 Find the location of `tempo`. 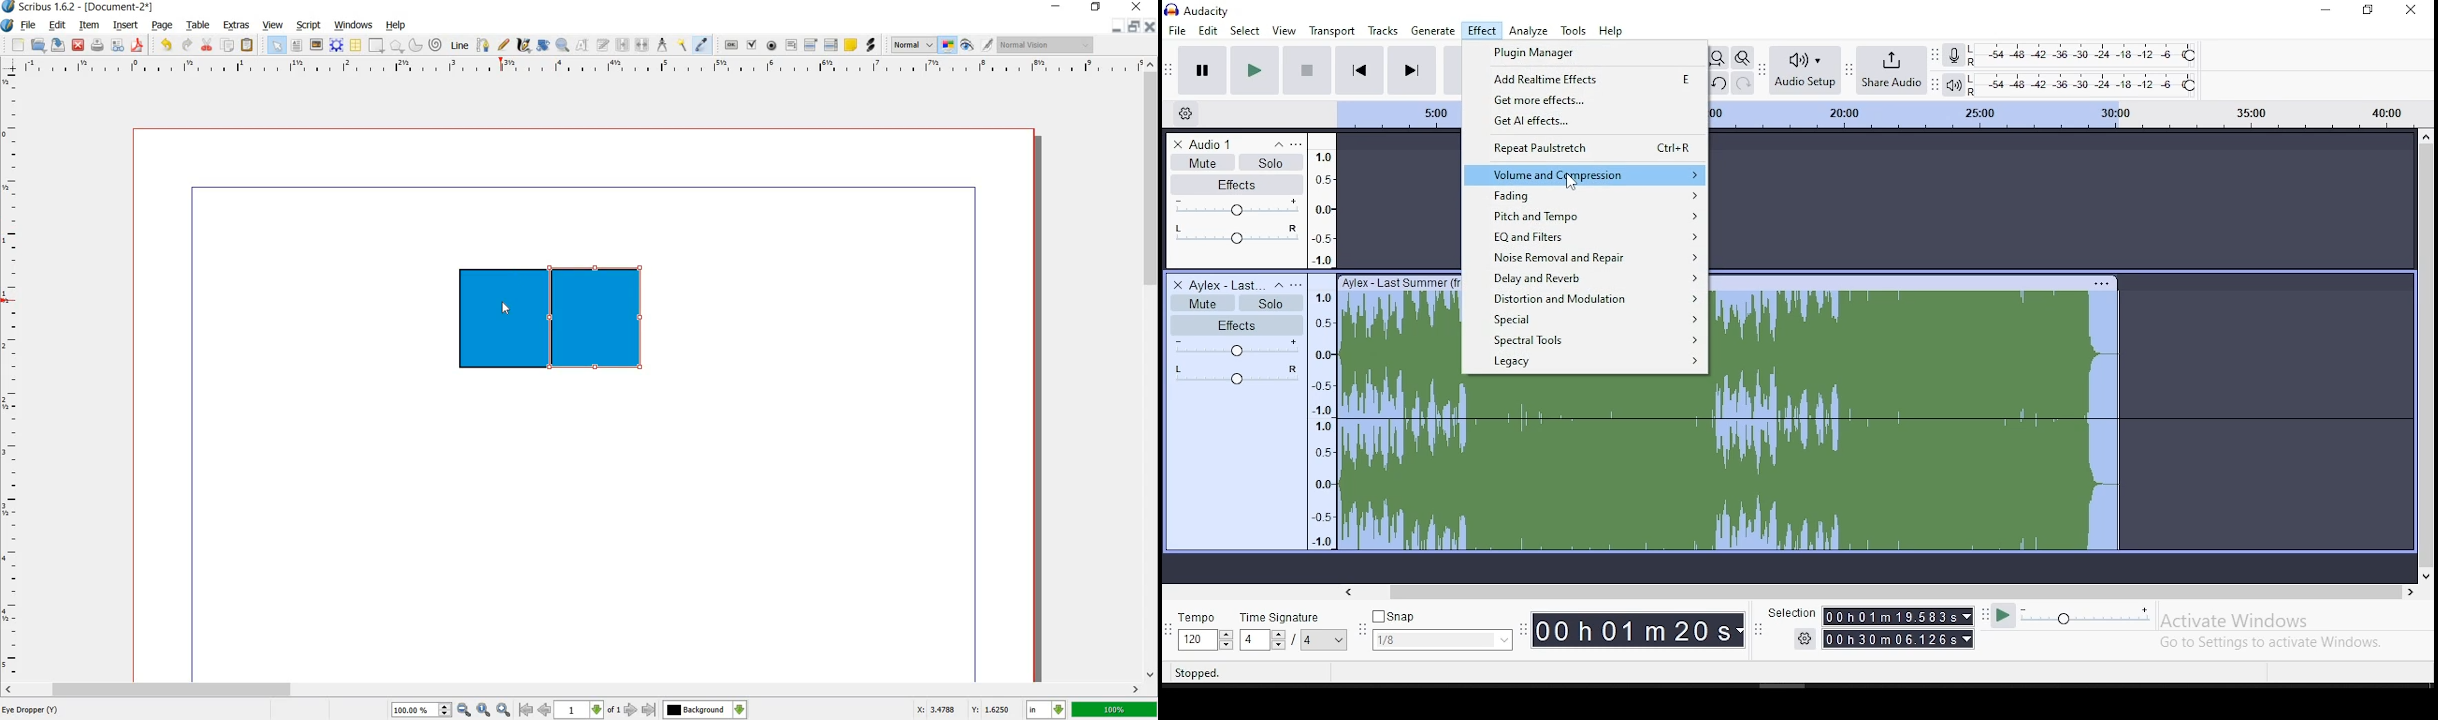

tempo is located at coordinates (1205, 633).